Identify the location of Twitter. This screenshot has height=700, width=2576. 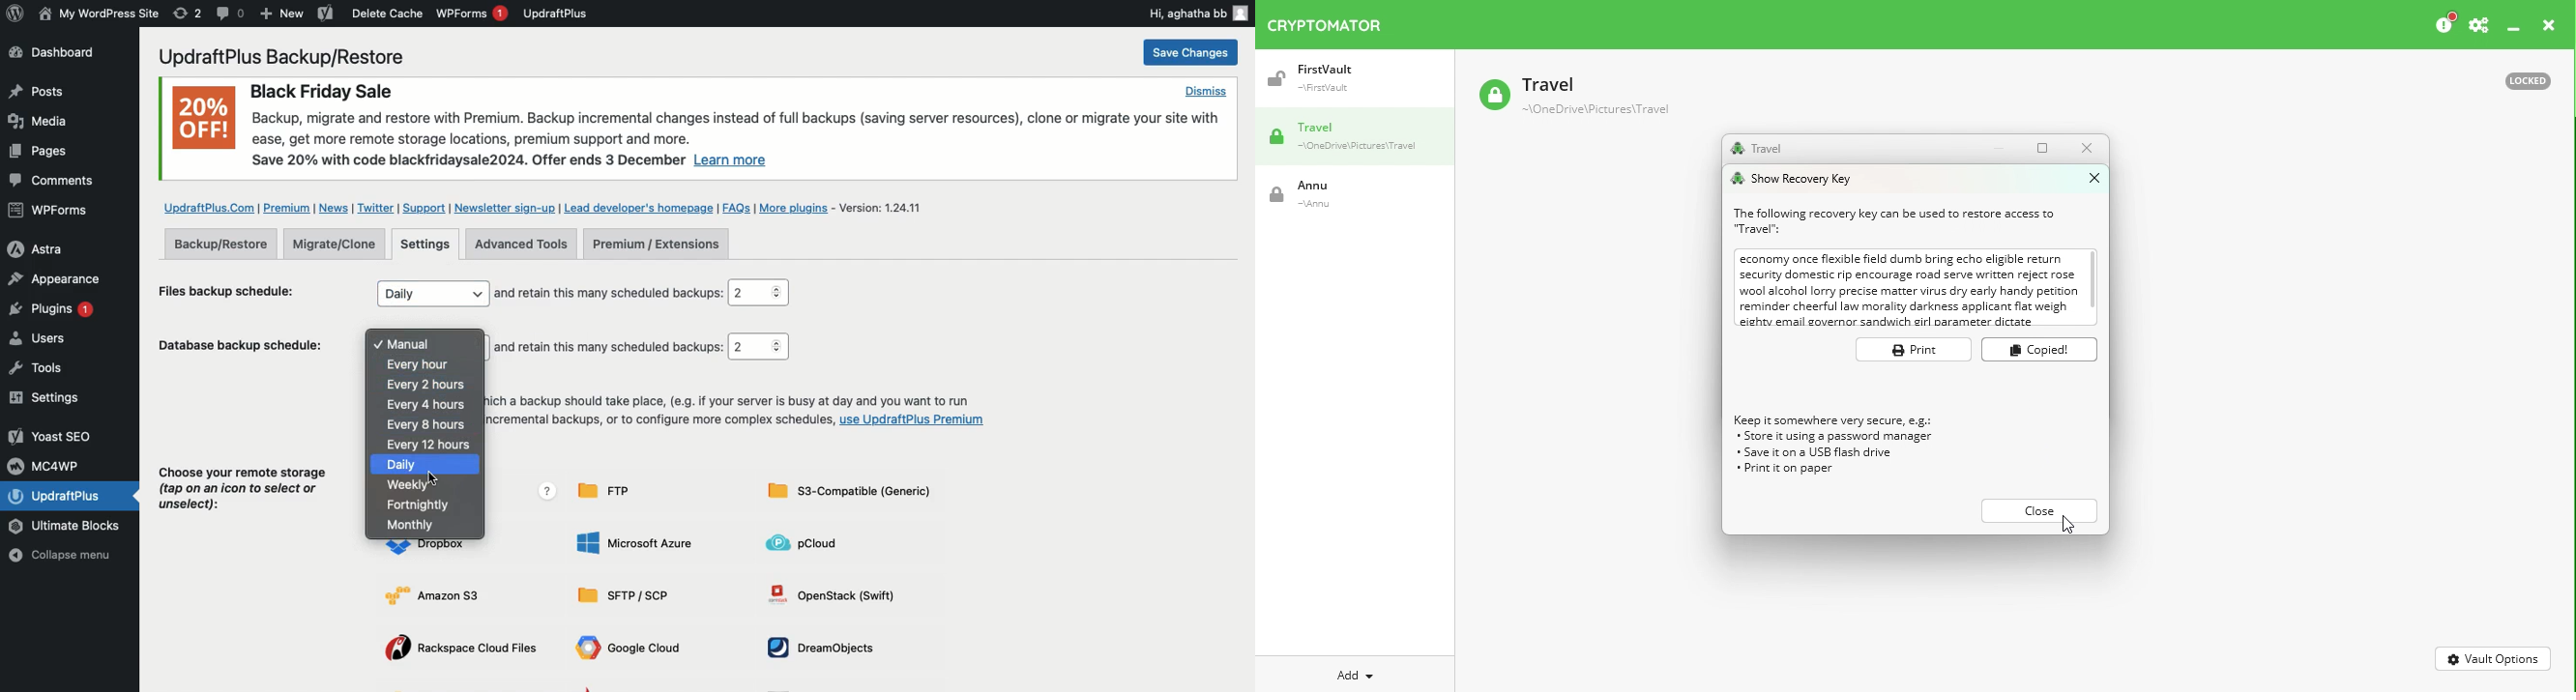
(376, 208).